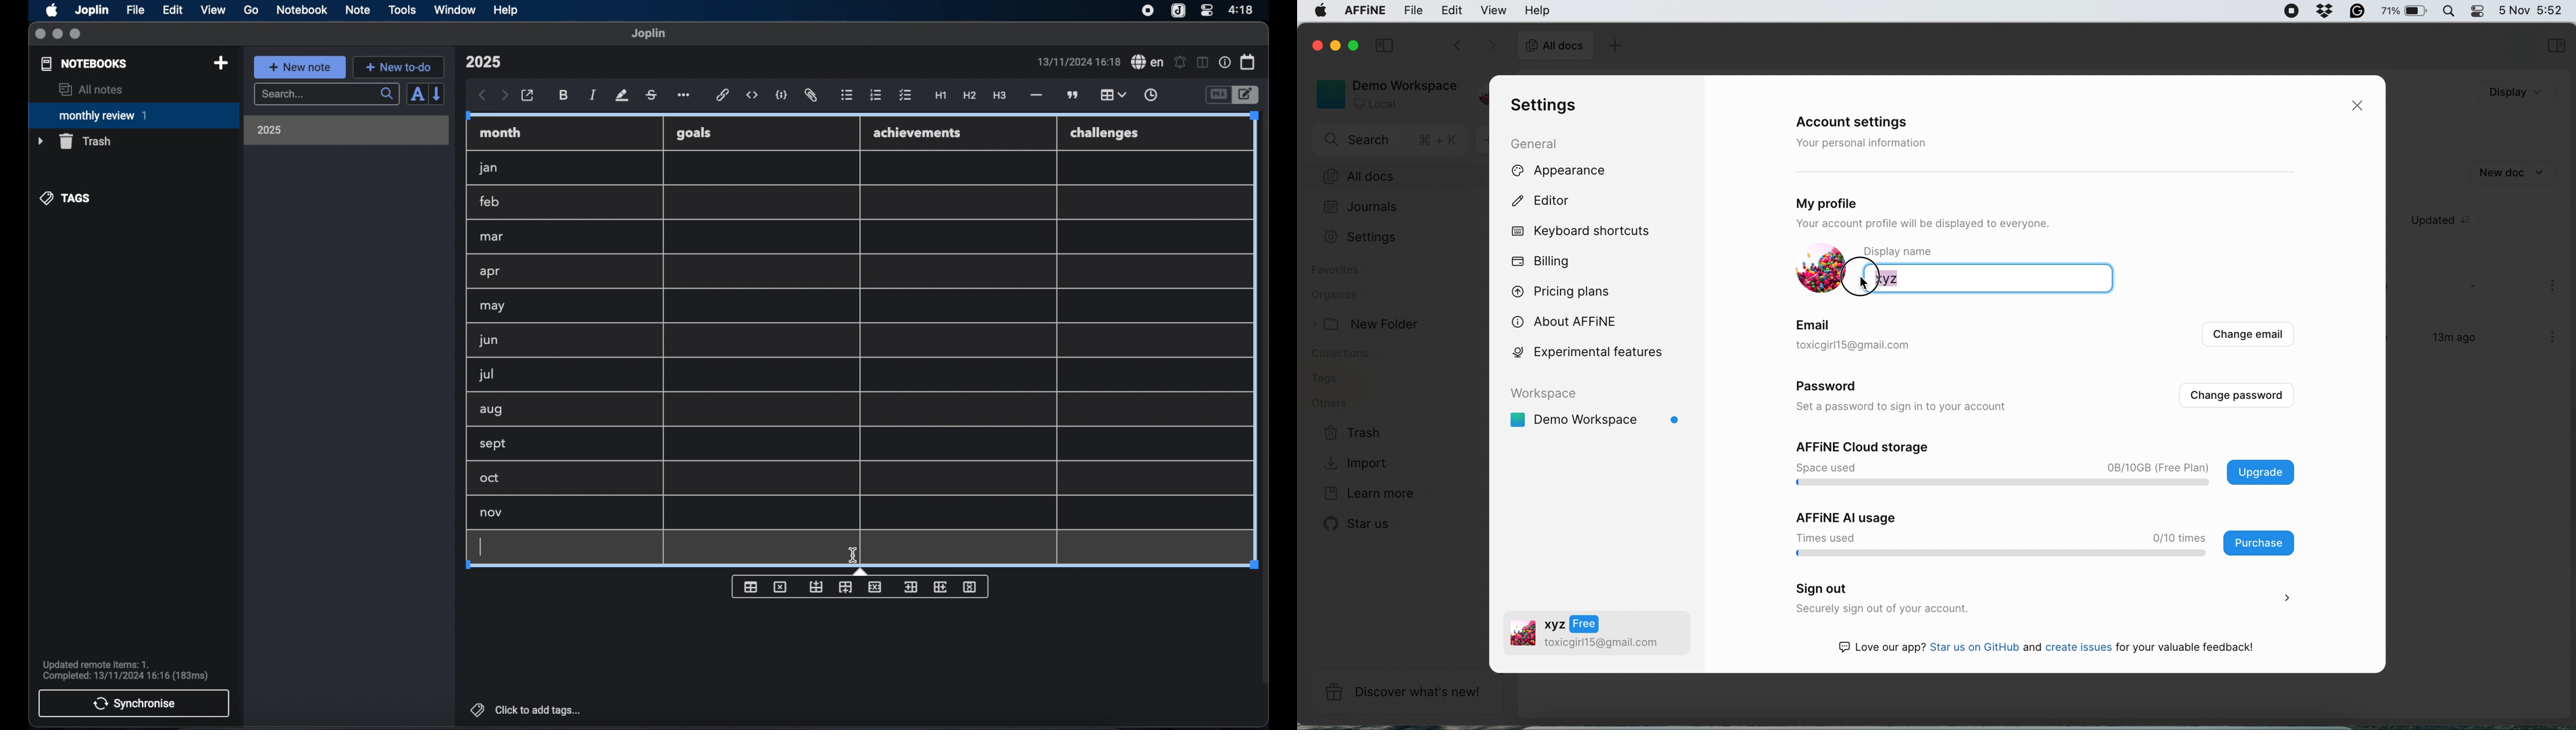  Describe the element at coordinates (1110, 134) in the screenshot. I see `challenges` at that location.